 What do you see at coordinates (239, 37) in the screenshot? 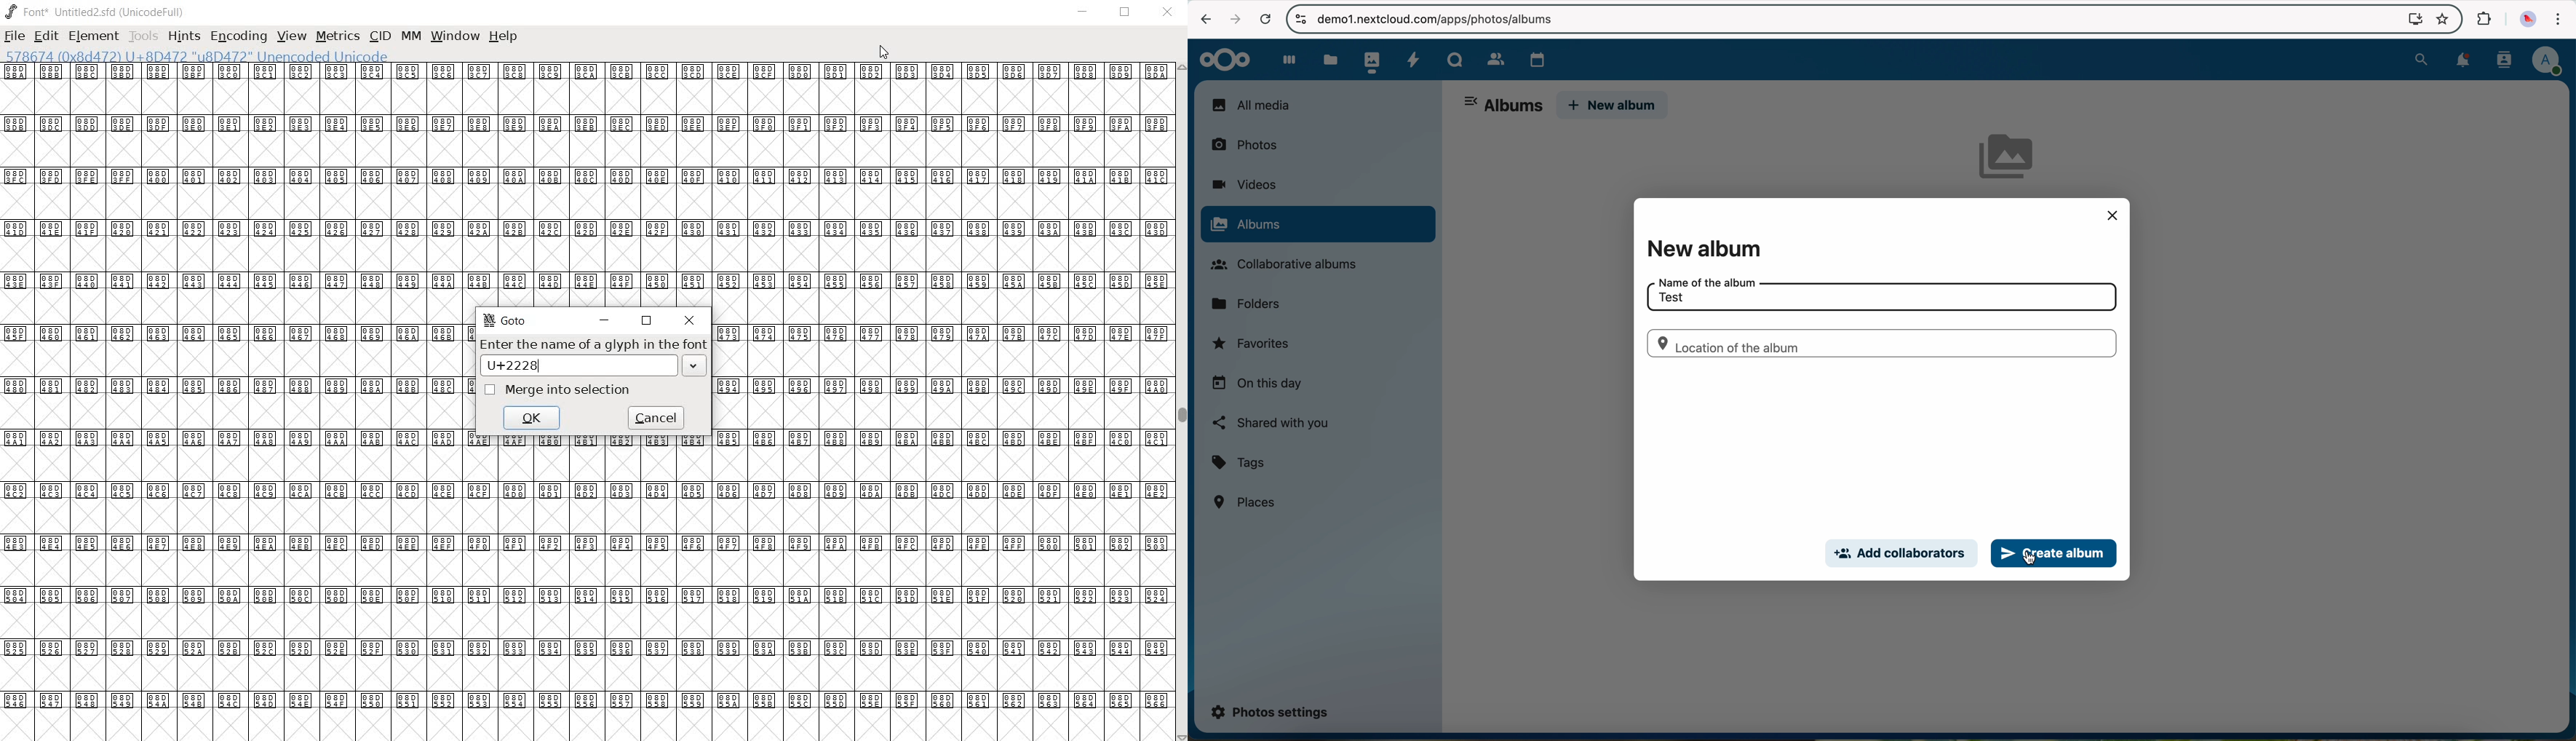
I see `encoding` at bounding box center [239, 37].